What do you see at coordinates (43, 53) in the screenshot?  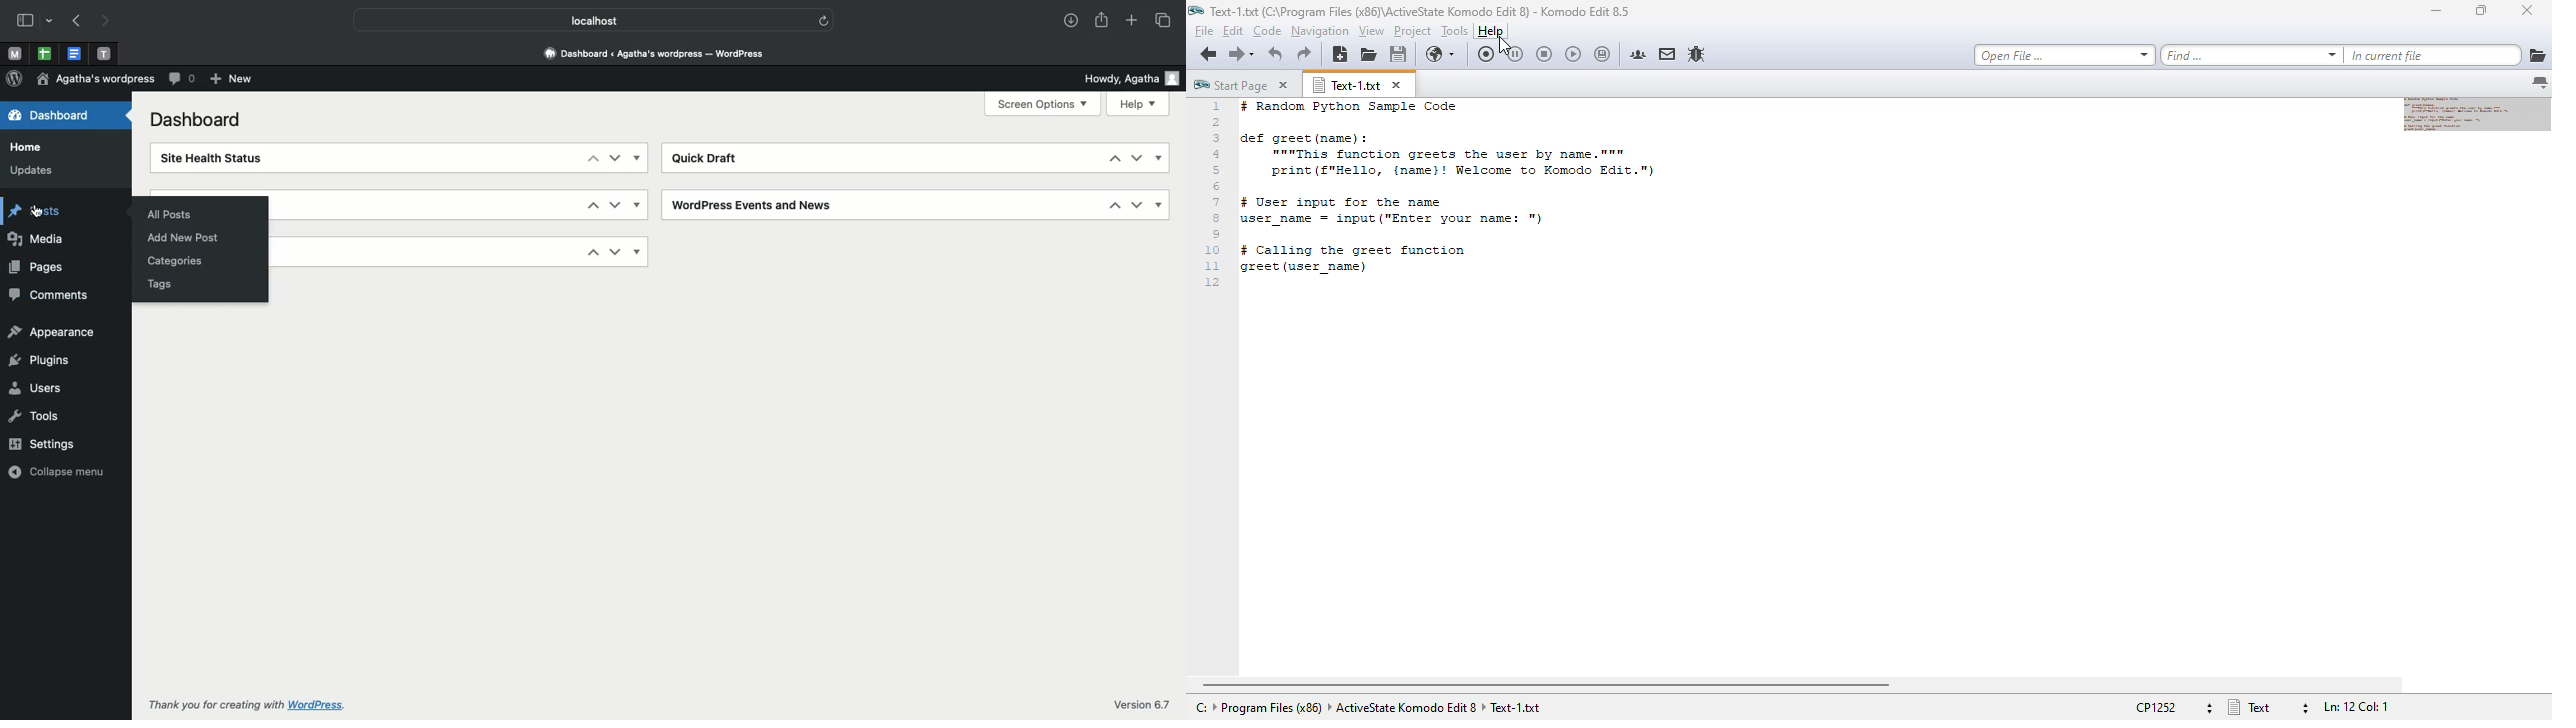 I see `excel sheet` at bounding box center [43, 53].